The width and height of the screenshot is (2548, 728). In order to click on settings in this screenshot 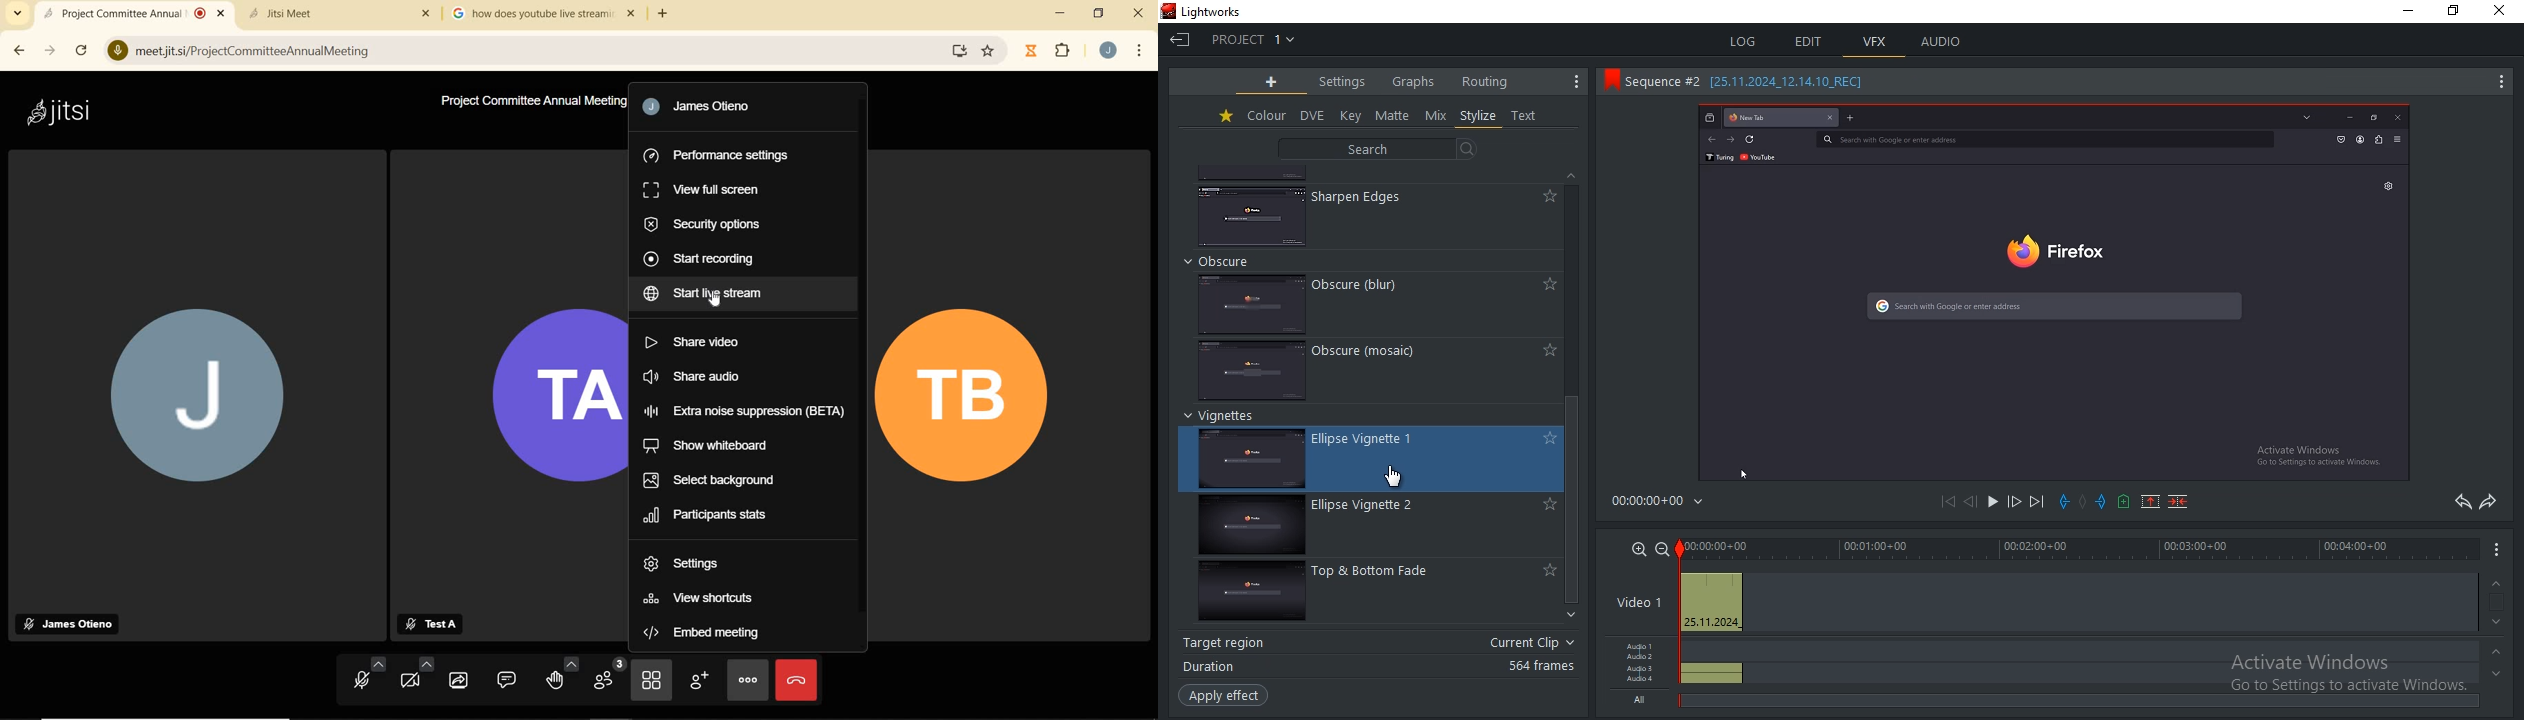, I will do `click(1345, 82)`.